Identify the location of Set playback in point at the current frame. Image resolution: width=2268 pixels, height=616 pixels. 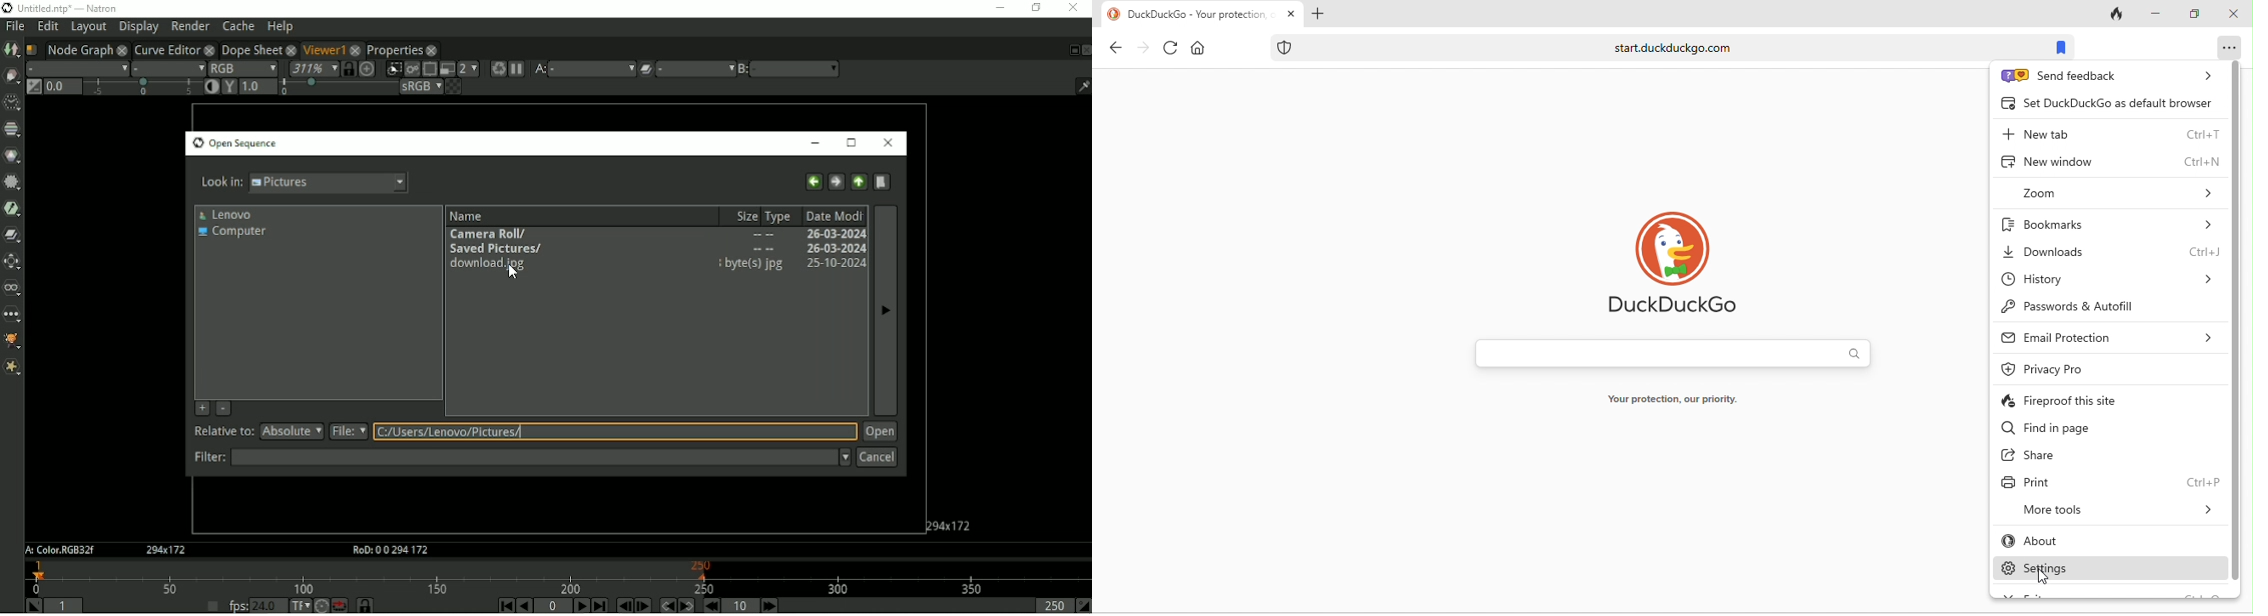
(31, 605).